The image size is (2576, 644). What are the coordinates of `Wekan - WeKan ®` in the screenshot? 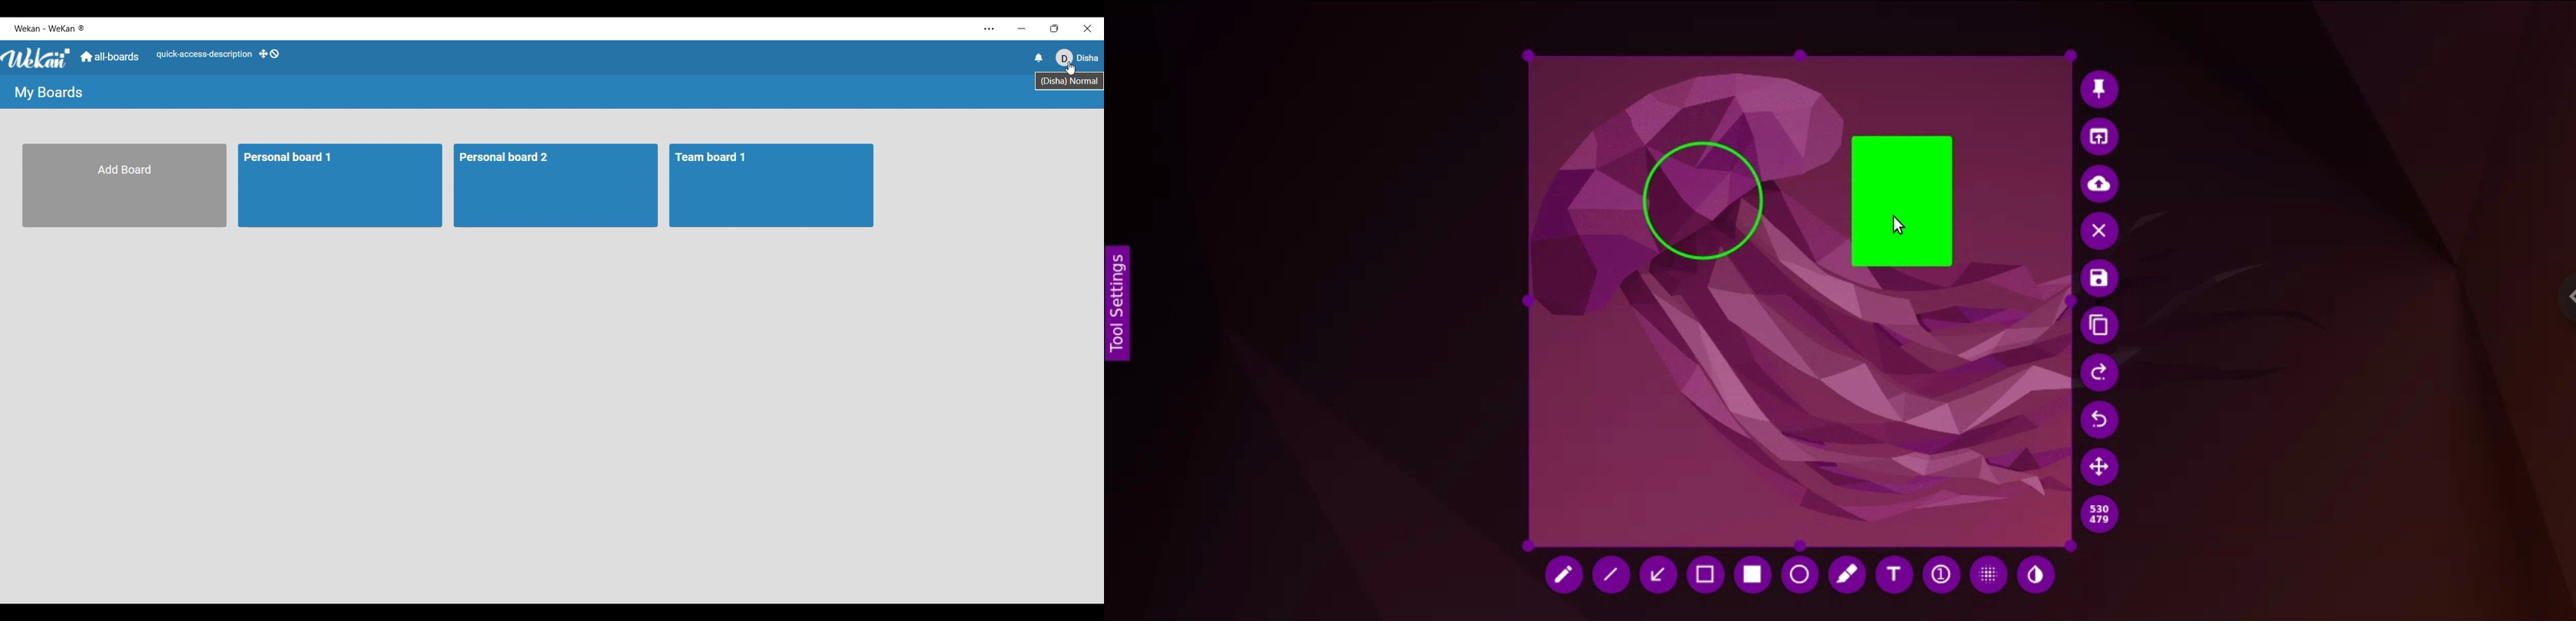 It's located at (51, 29).